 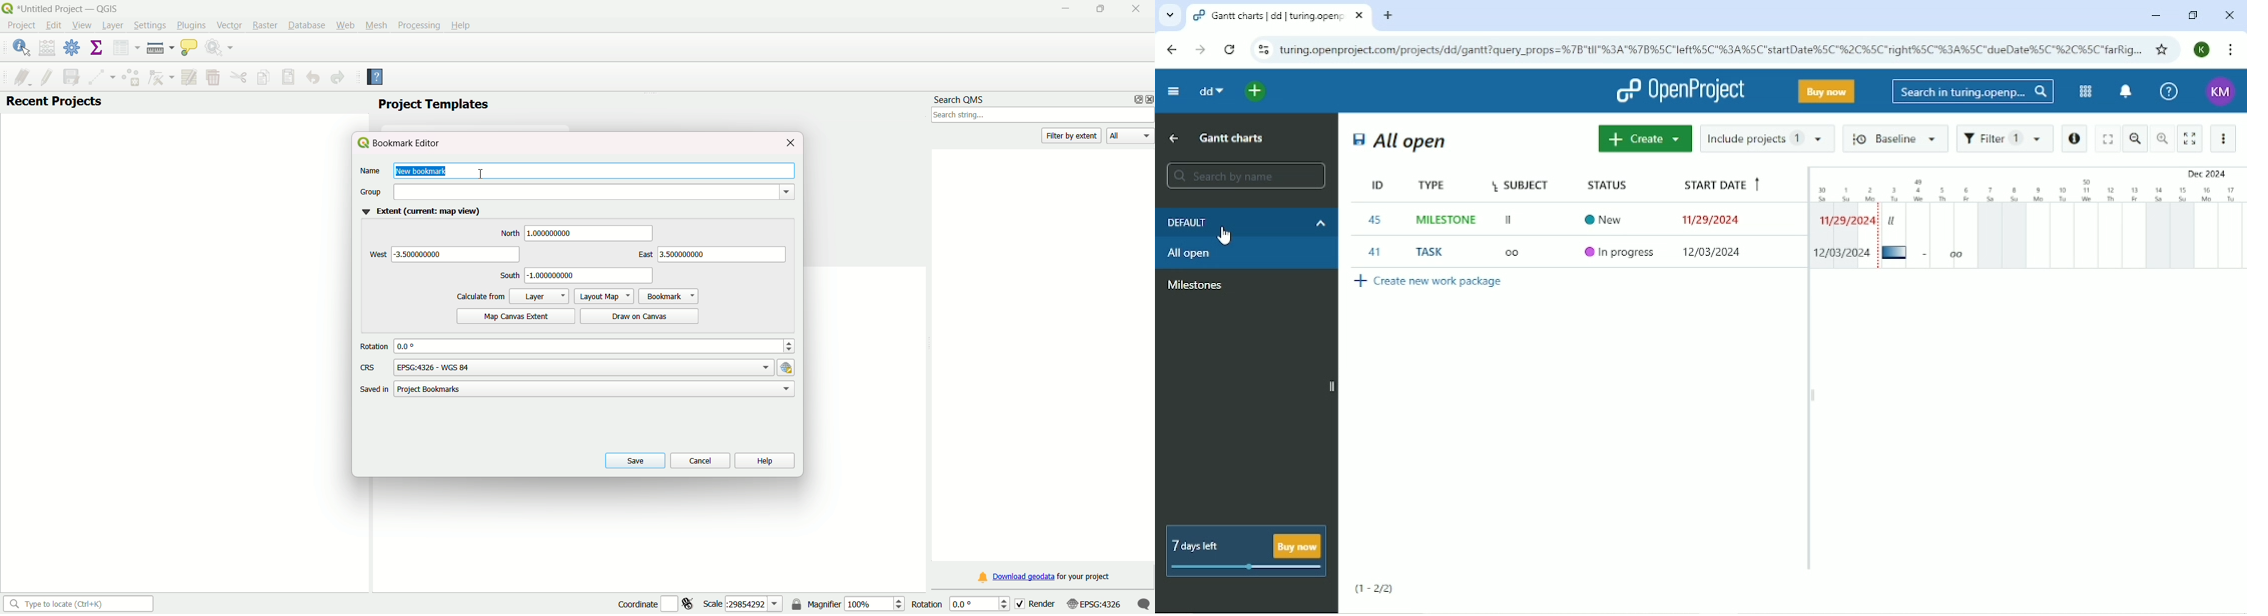 What do you see at coordinates (2170, 91) in the screenshot?
I see `Help` at bounding box center [2170, 91].